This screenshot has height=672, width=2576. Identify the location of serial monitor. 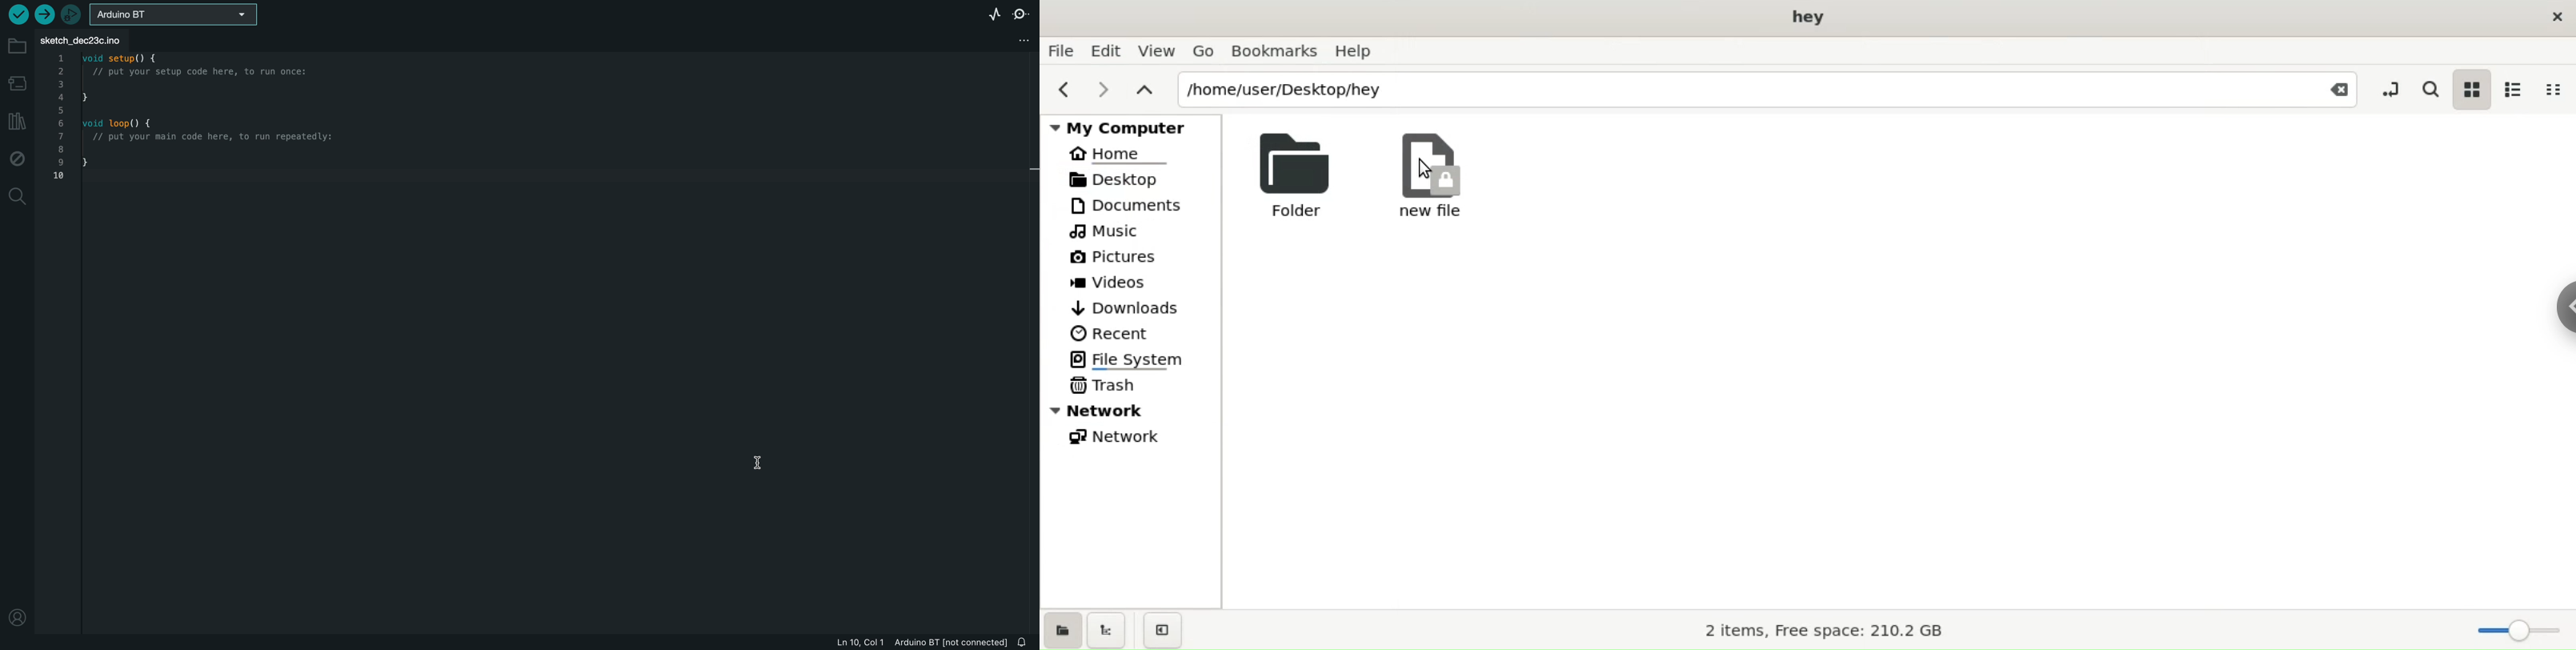
(1025, 13).